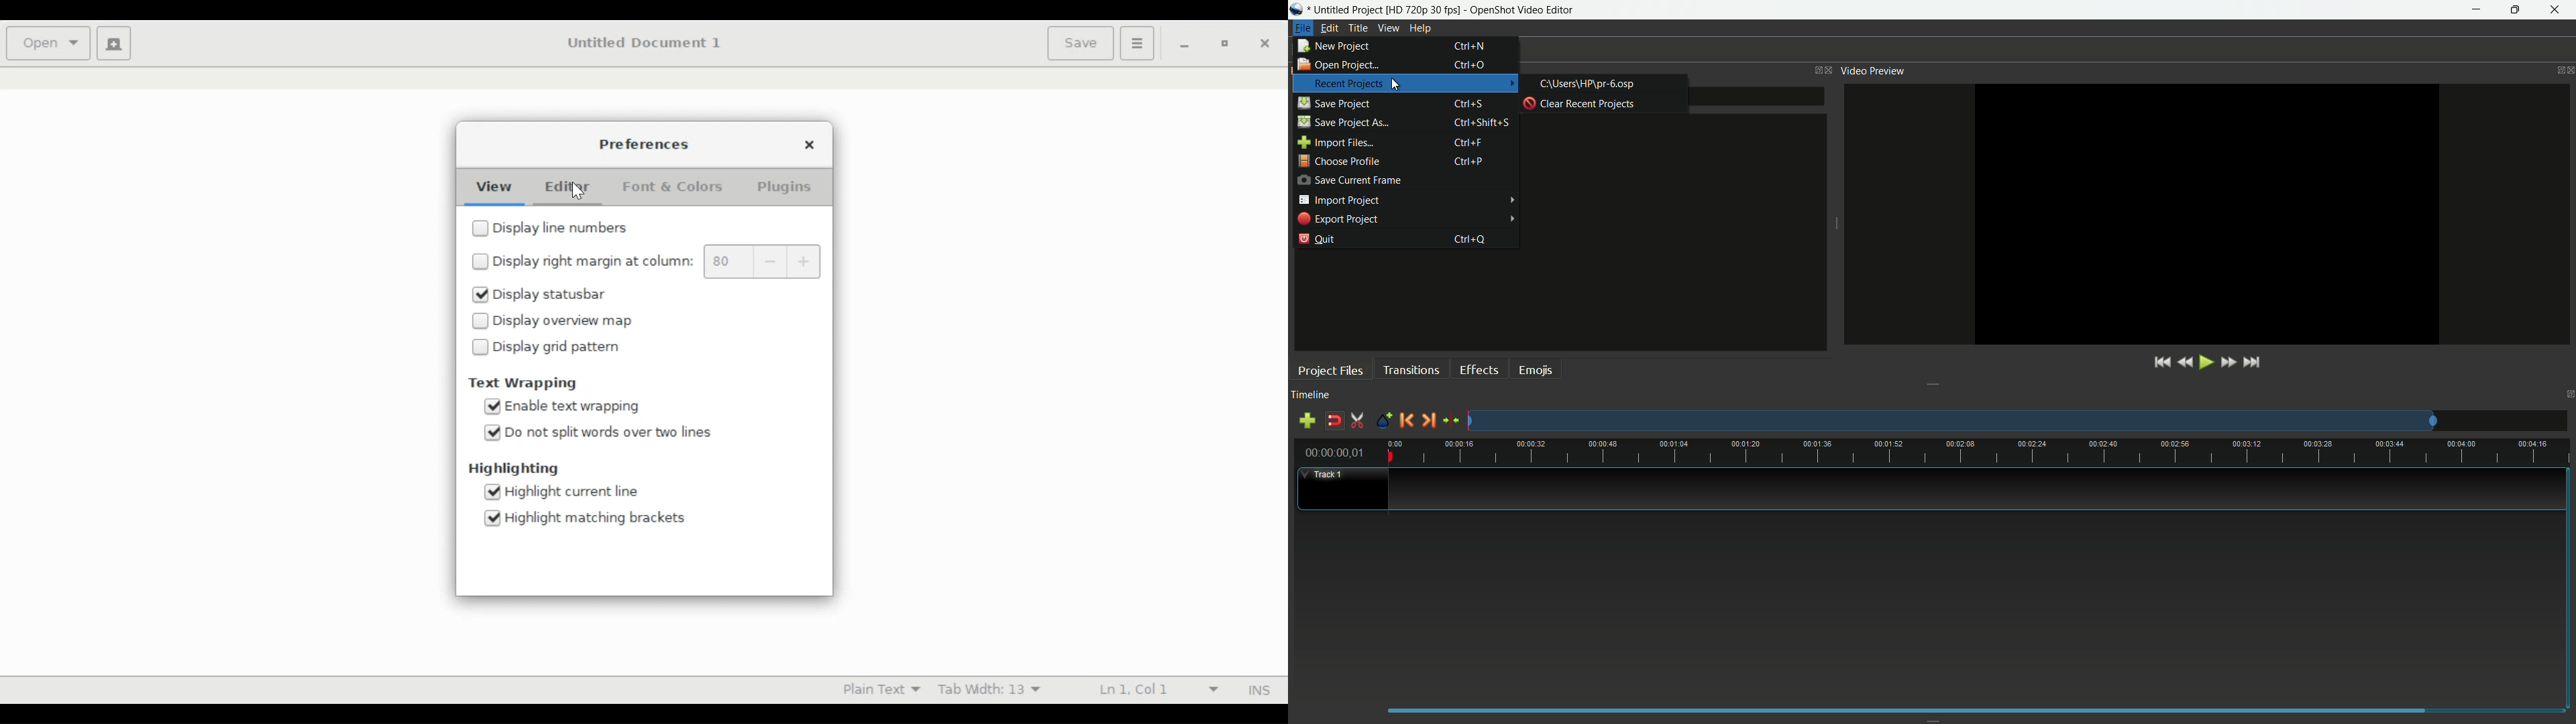 Image resolution: width=2576 pixels, height=728 pixels. What do you see at coordinates (1580, 103) in the screenshot?
I see `clear recent project` at bounding box center [1580, 103].